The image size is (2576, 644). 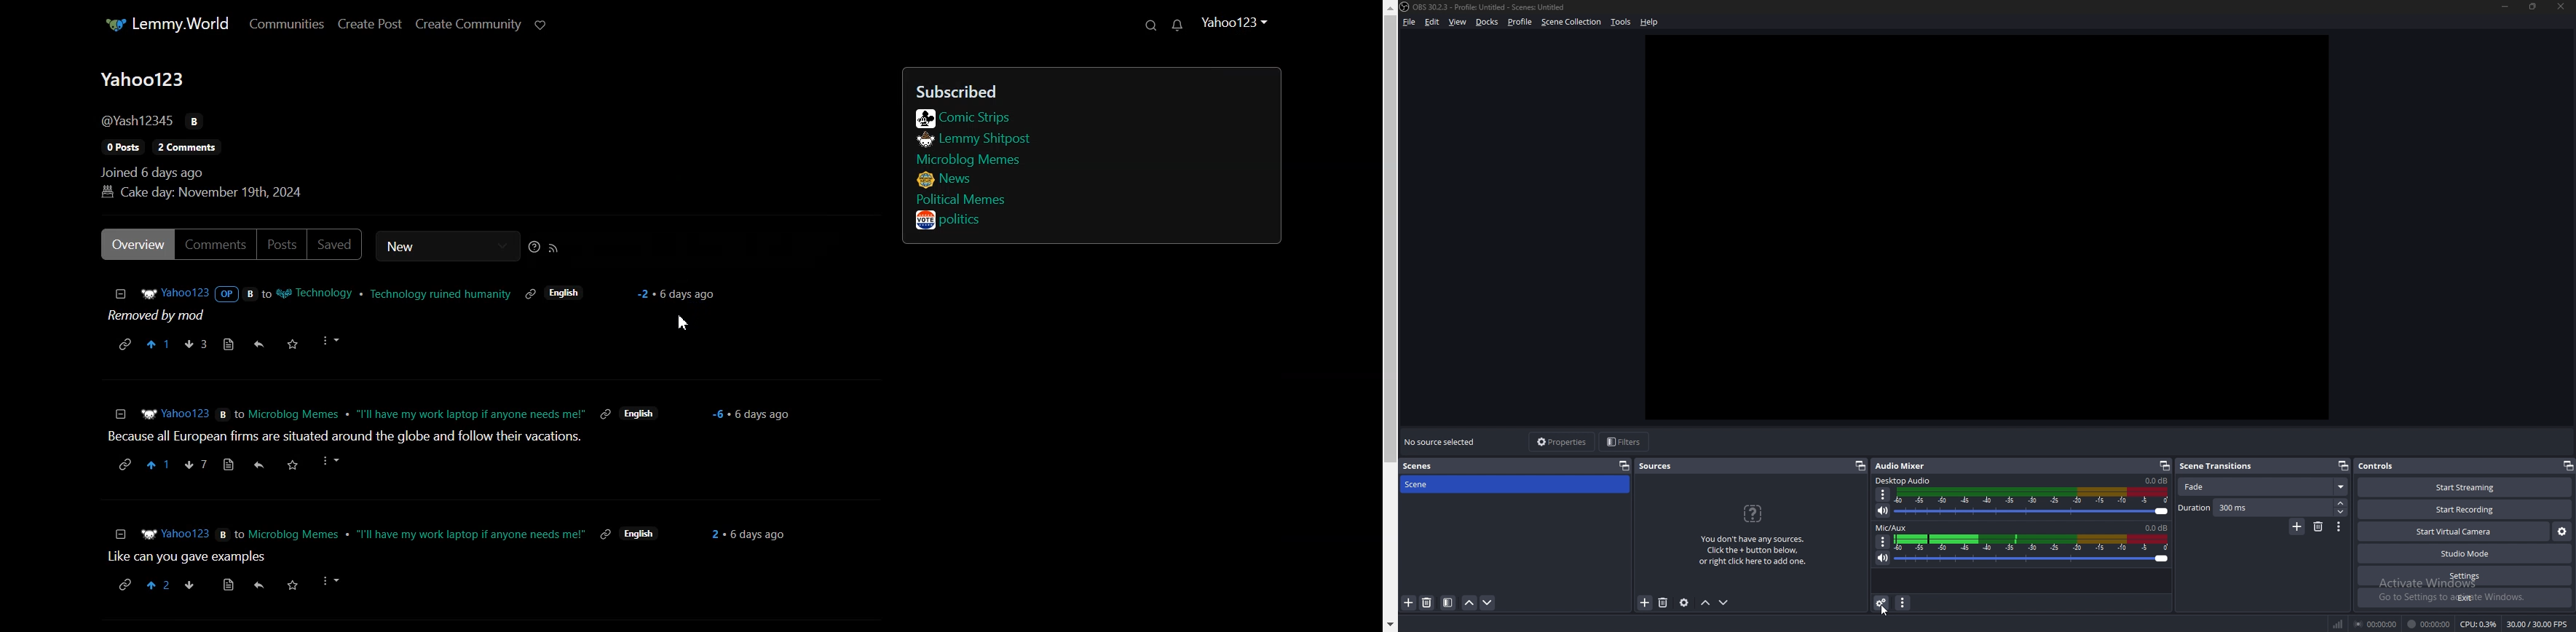 I want to click on desktop audio, so click(x=1905, y=481).